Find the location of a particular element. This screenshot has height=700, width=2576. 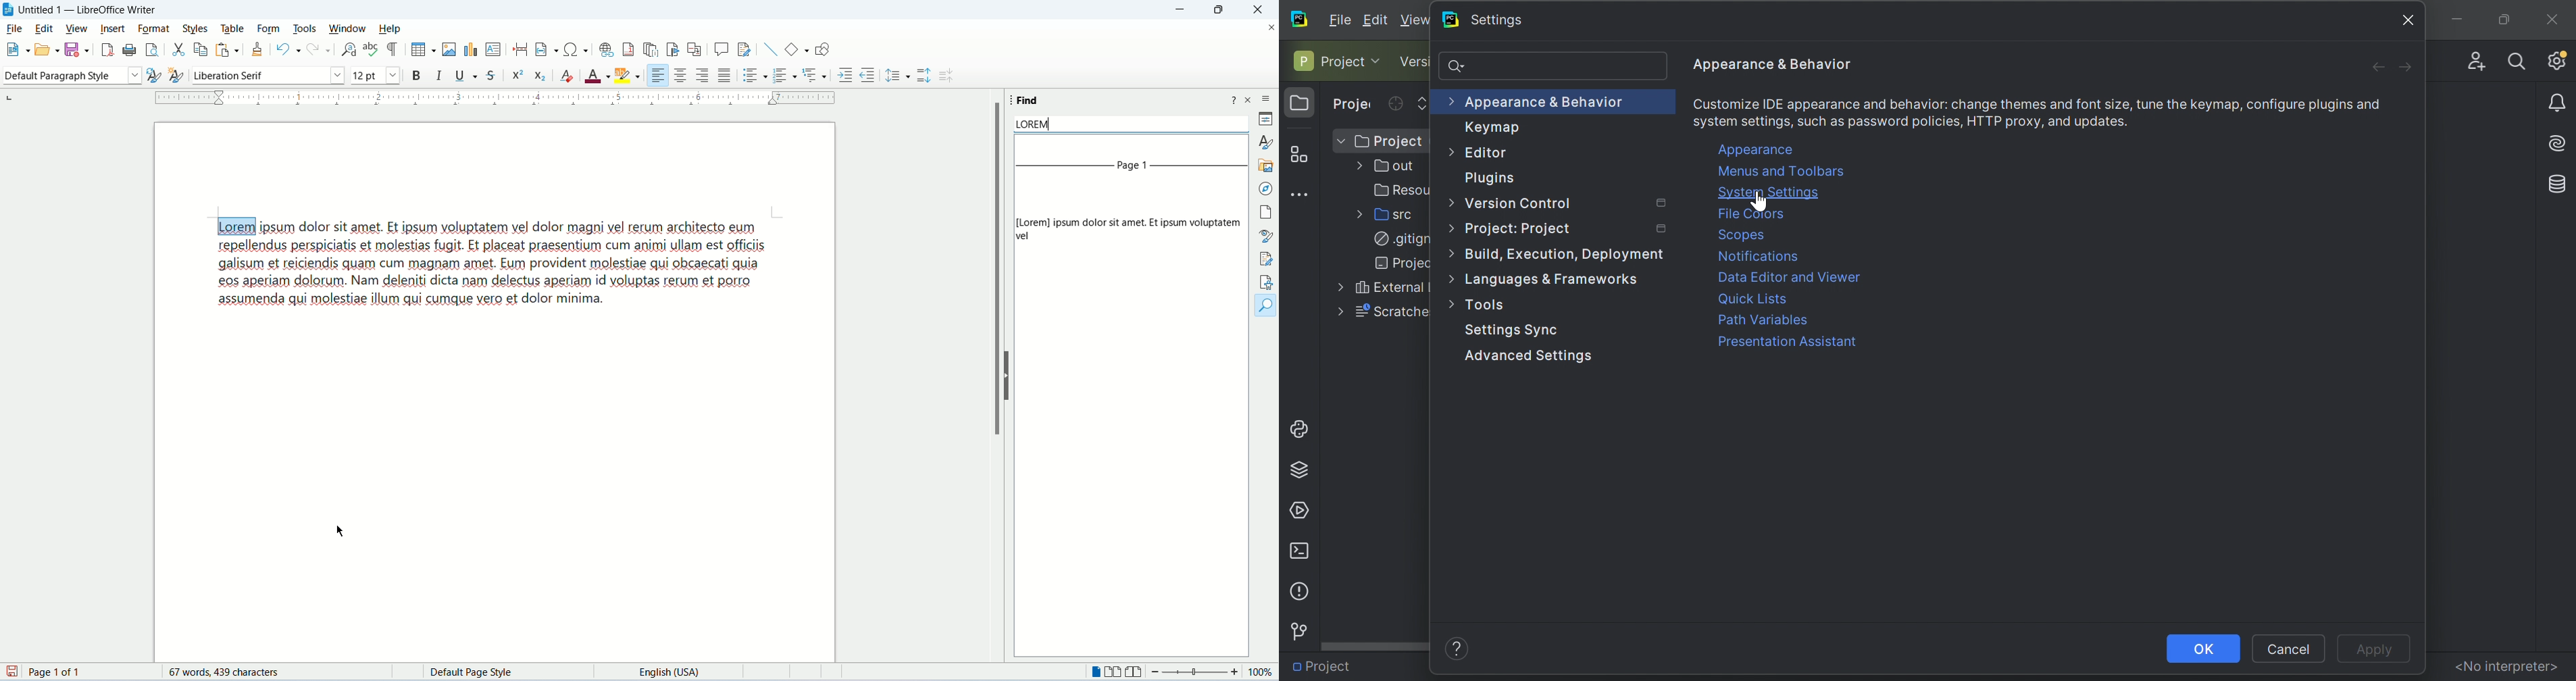

redo is located at coordinates (318, 50).